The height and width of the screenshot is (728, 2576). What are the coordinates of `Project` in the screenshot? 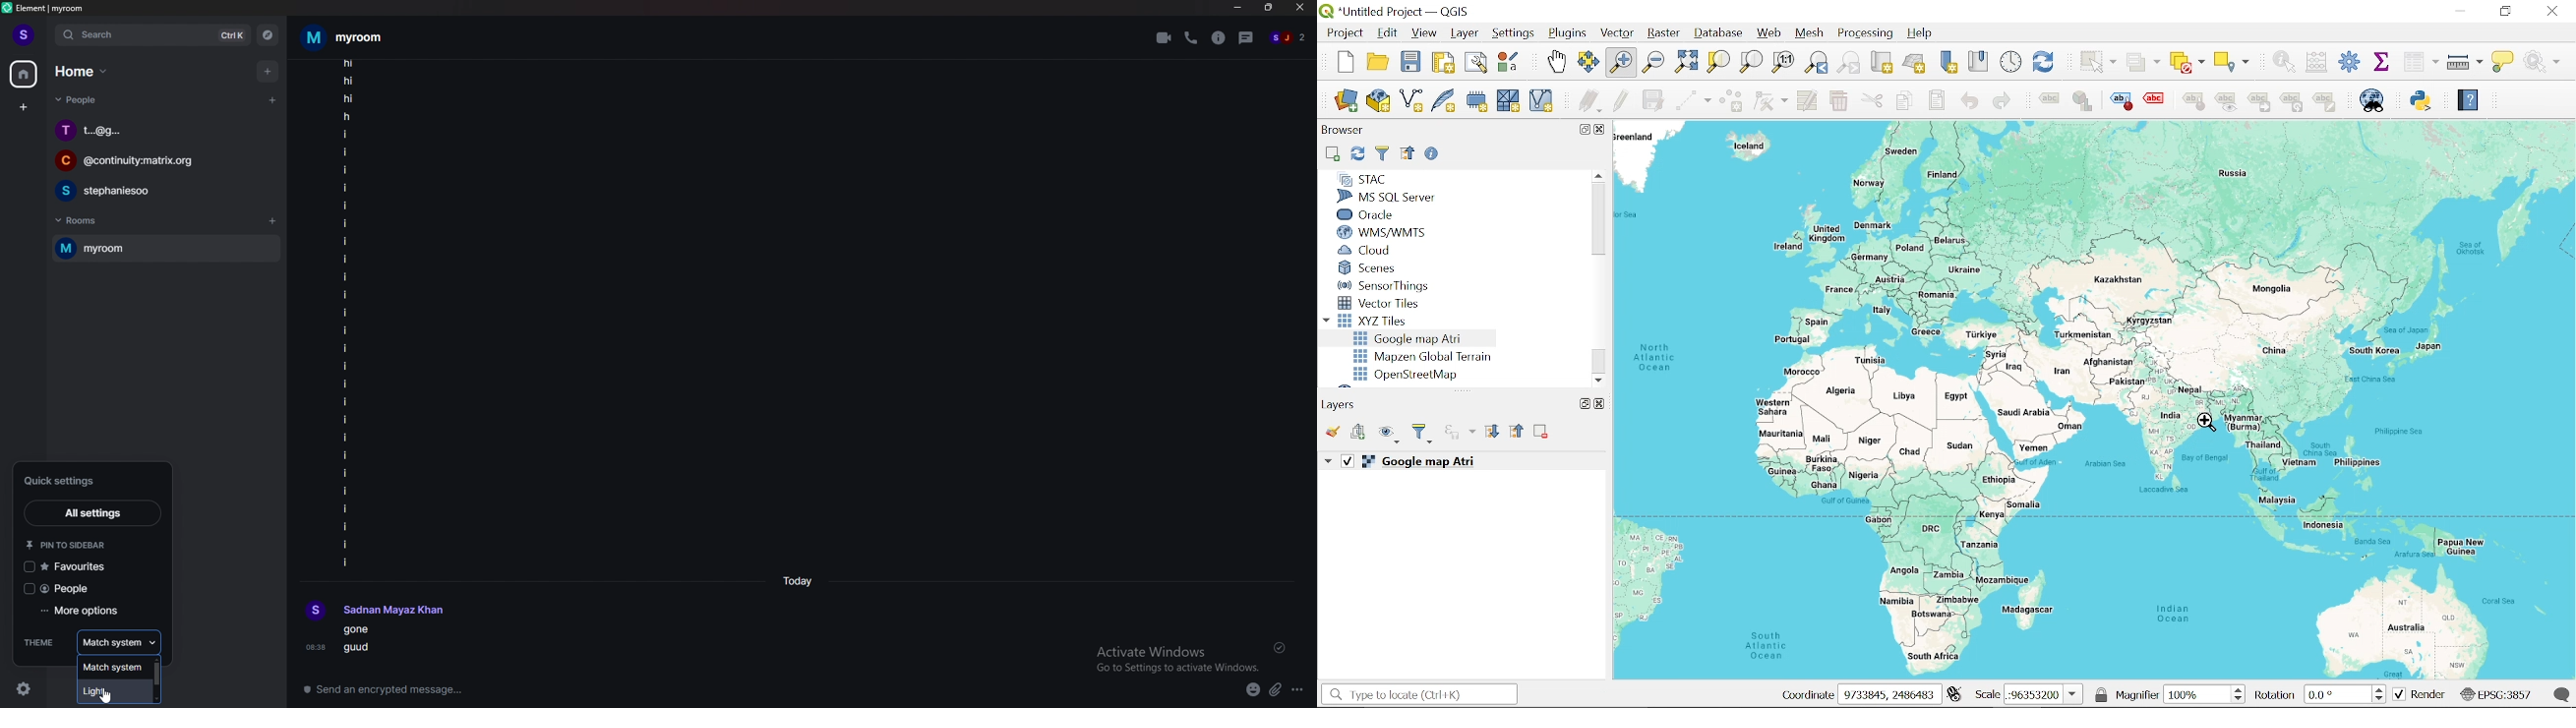 It's located at (1343, 33).